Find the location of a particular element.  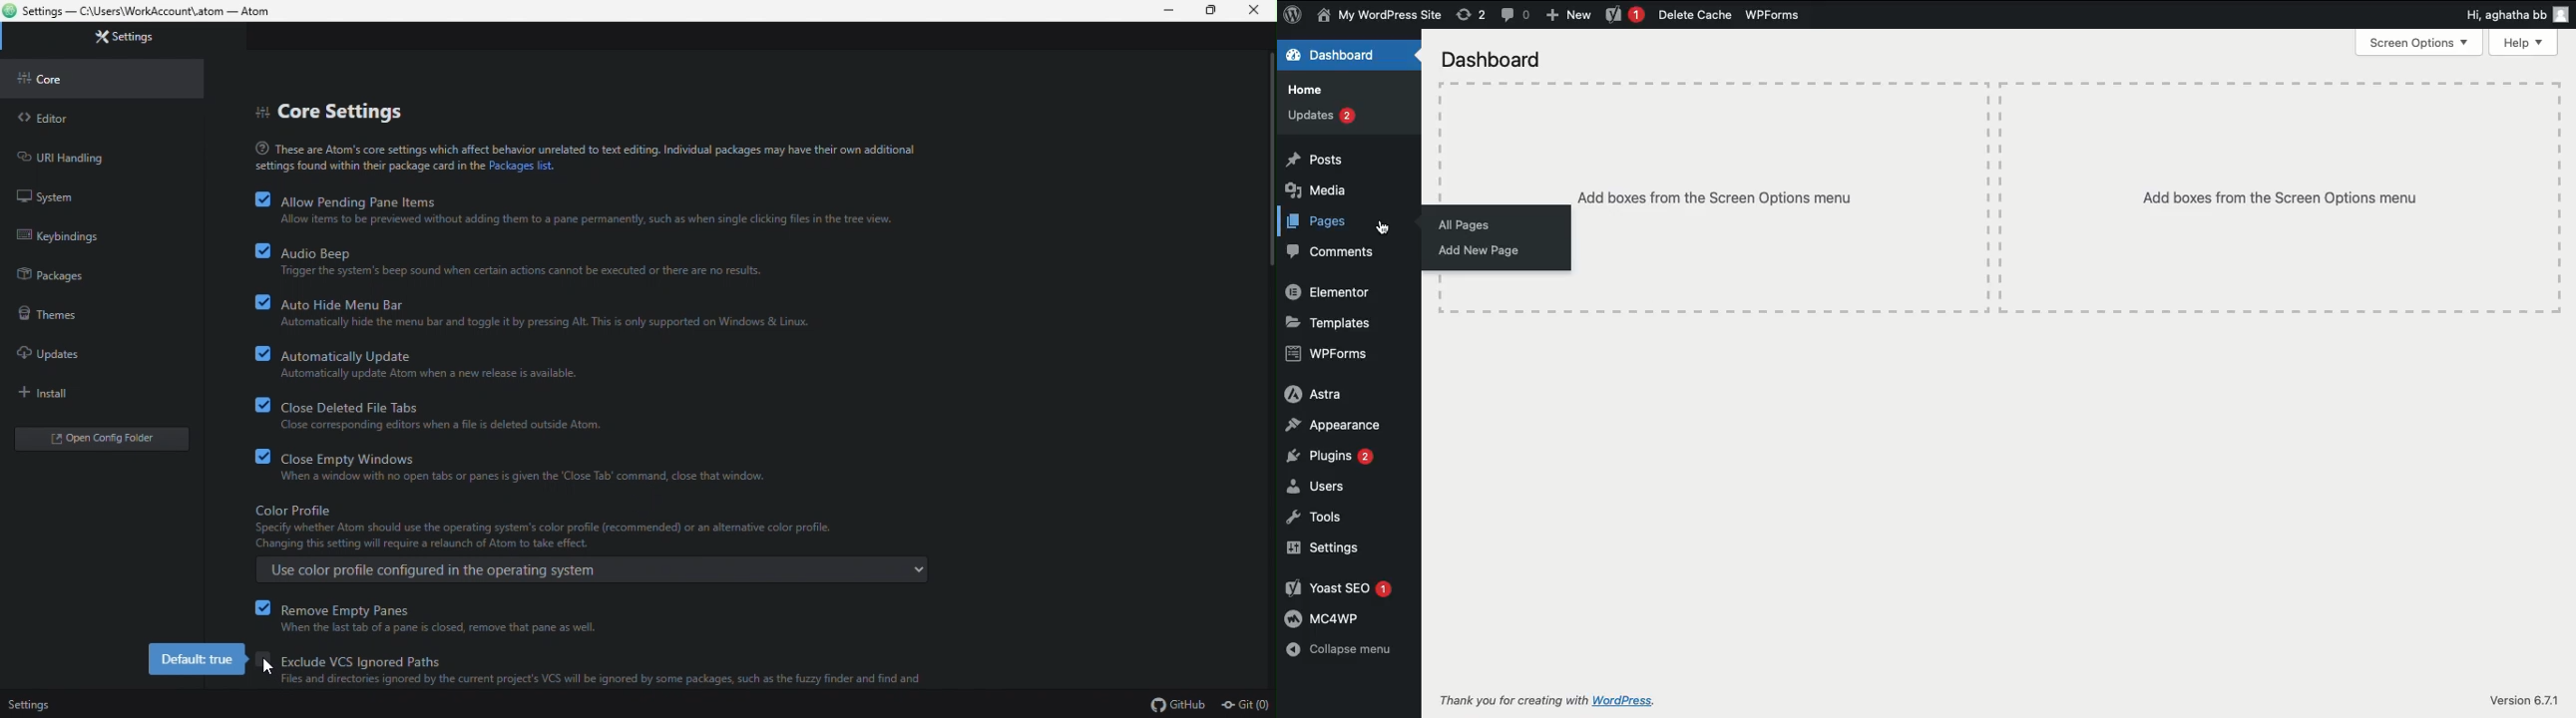

checkbox is located at coordinates (264, 608).